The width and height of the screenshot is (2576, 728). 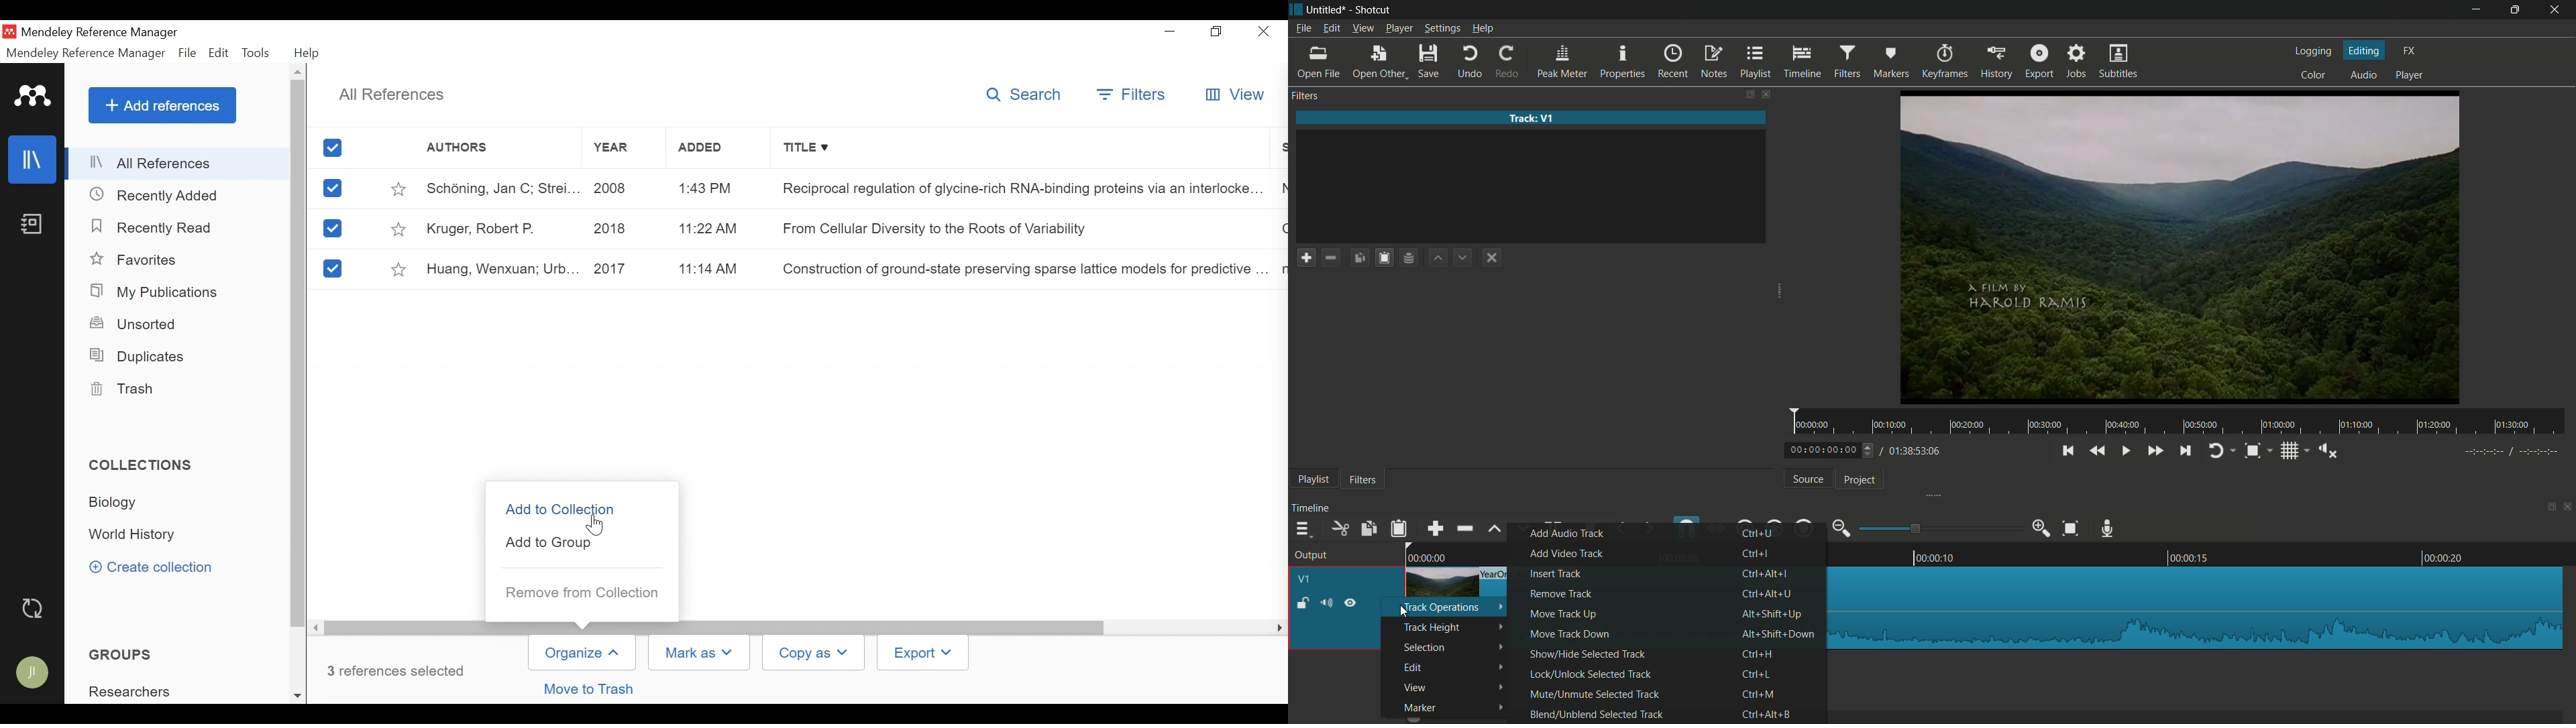 I want to click on (un)select, so click(x=333, y=188).